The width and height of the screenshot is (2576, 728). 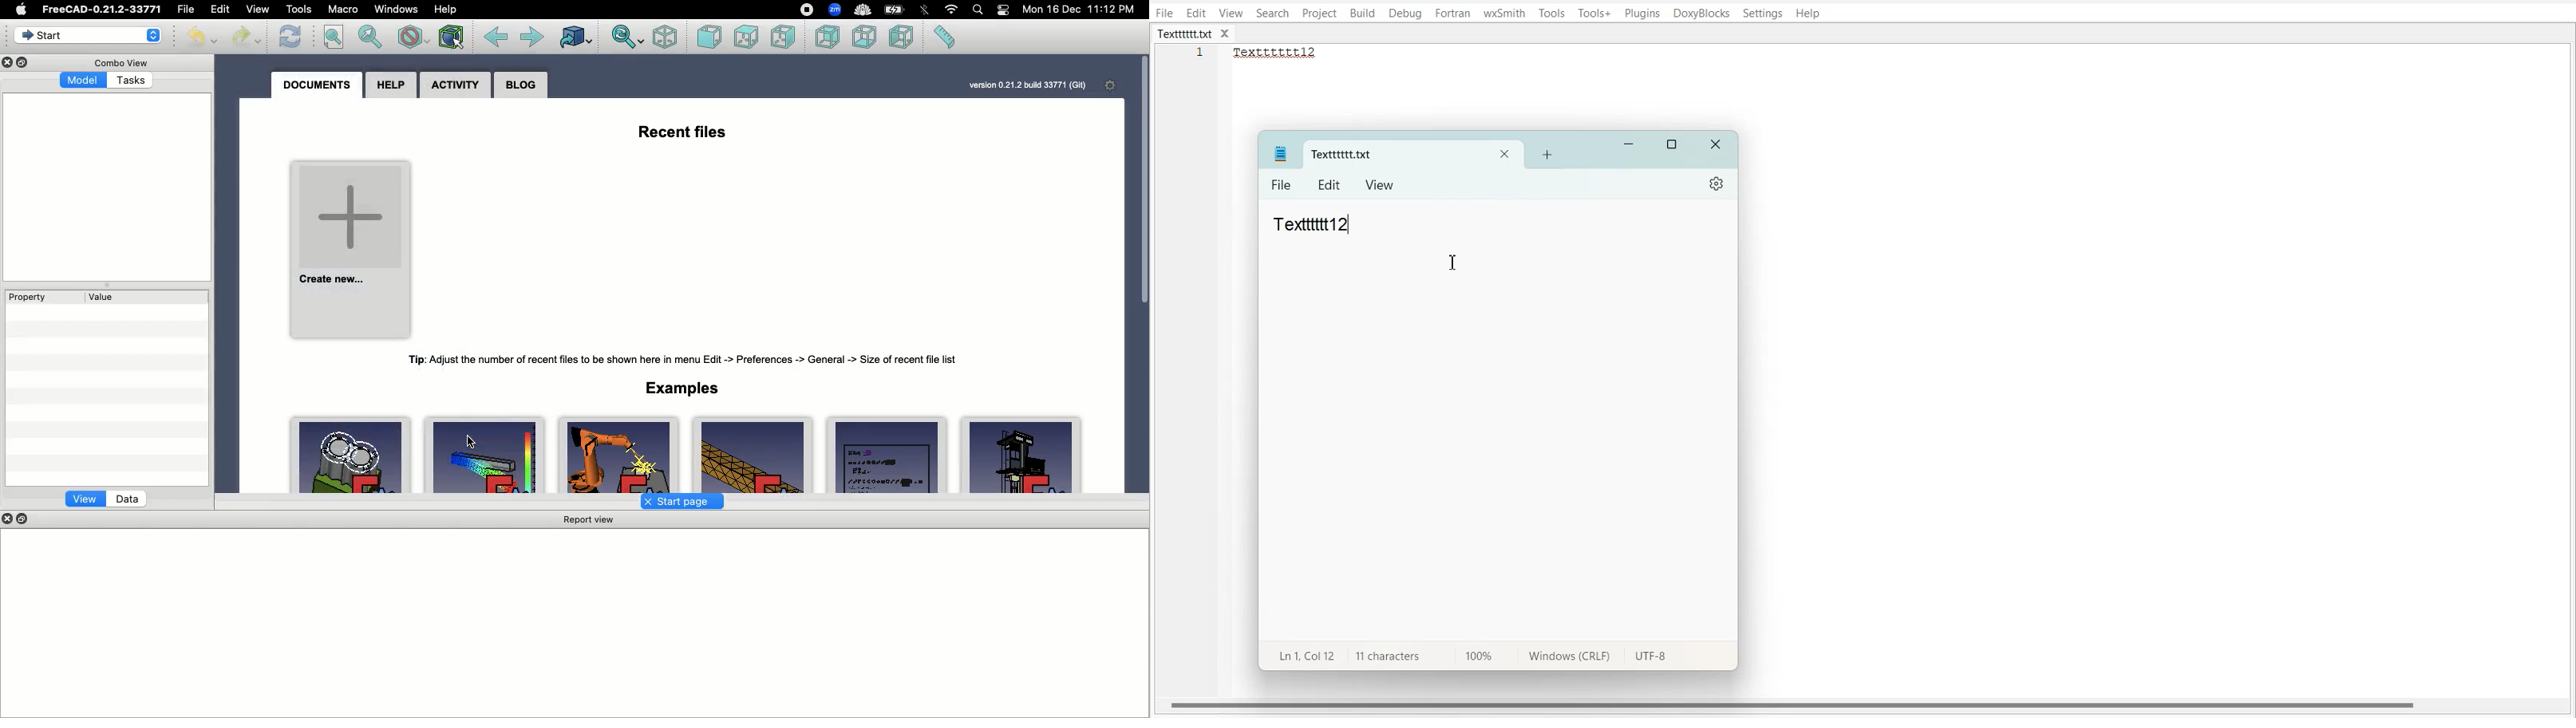 What do you see at coordinates (689, 357) in the screenshot?
I see `Tip: Adjust the number of recent files to be shown here in menu Edit -> Preferences -> General -> Size of recent file list` at bounding box center [689, 357].